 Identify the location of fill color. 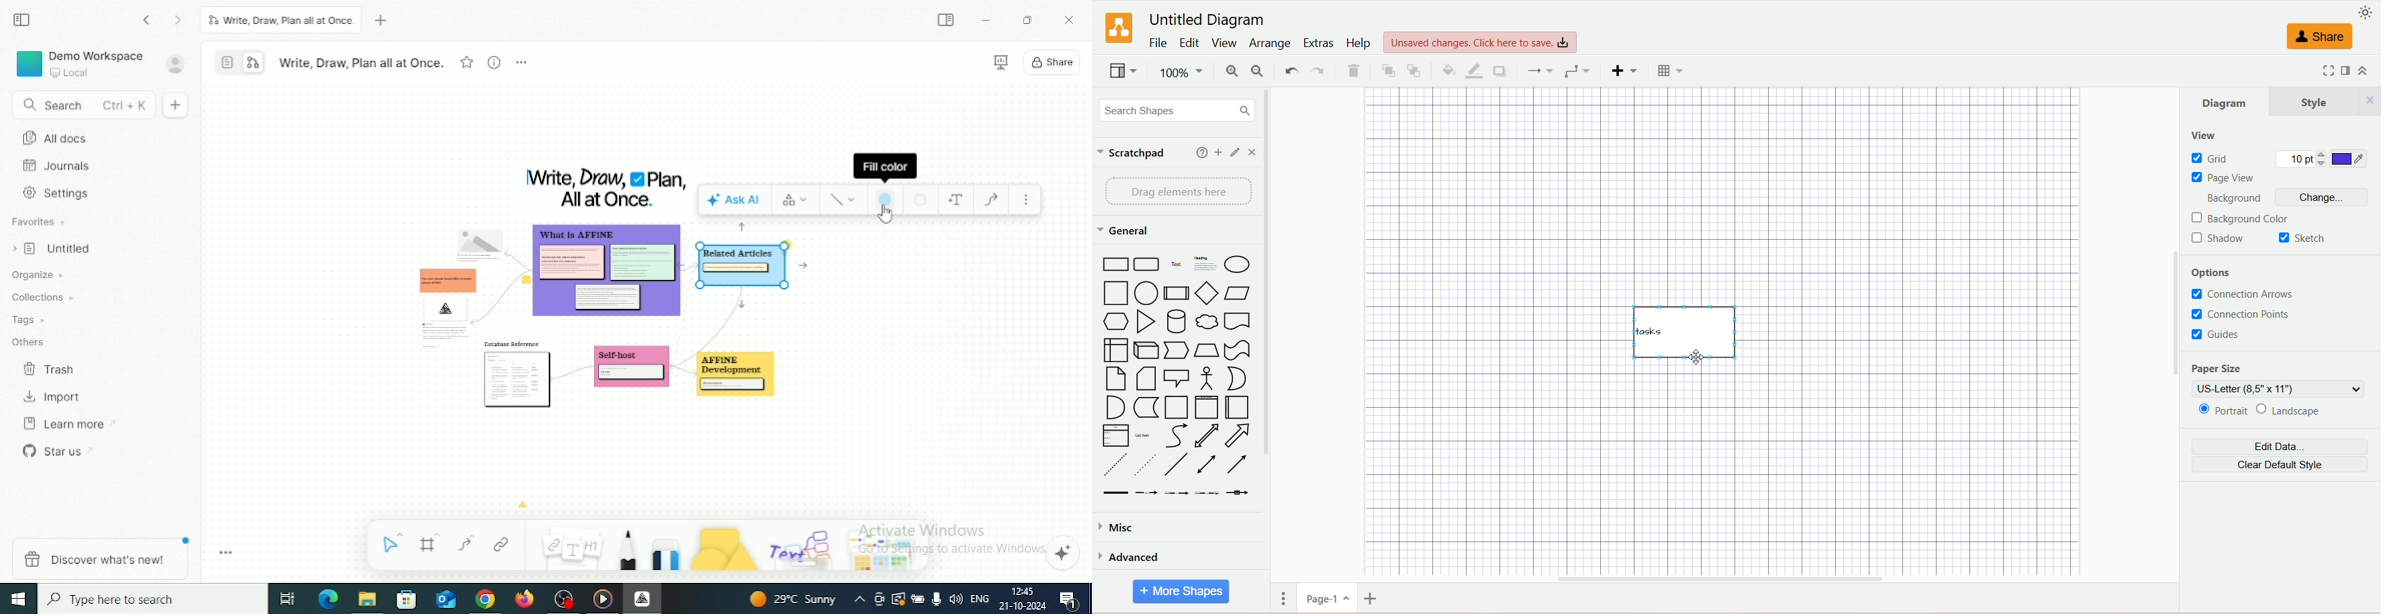
(1449, 71).